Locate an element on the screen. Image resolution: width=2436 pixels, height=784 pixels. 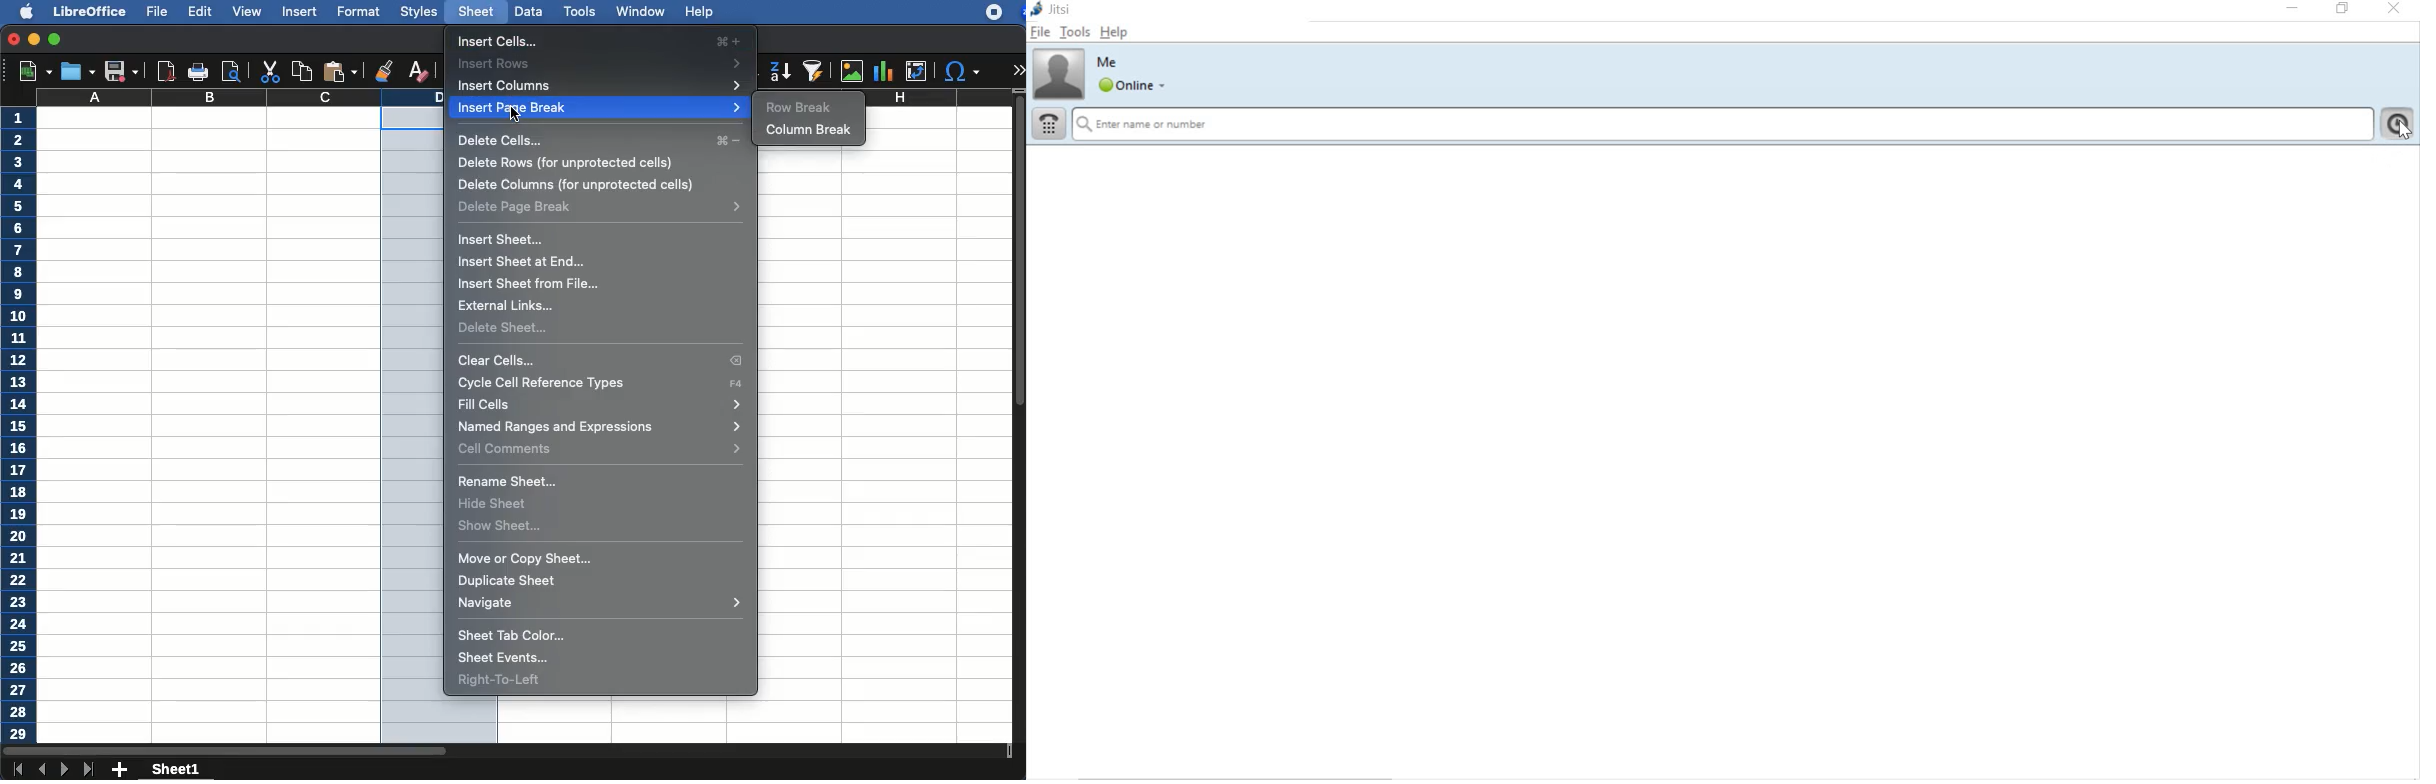
new is located at coordinates (30, 72).